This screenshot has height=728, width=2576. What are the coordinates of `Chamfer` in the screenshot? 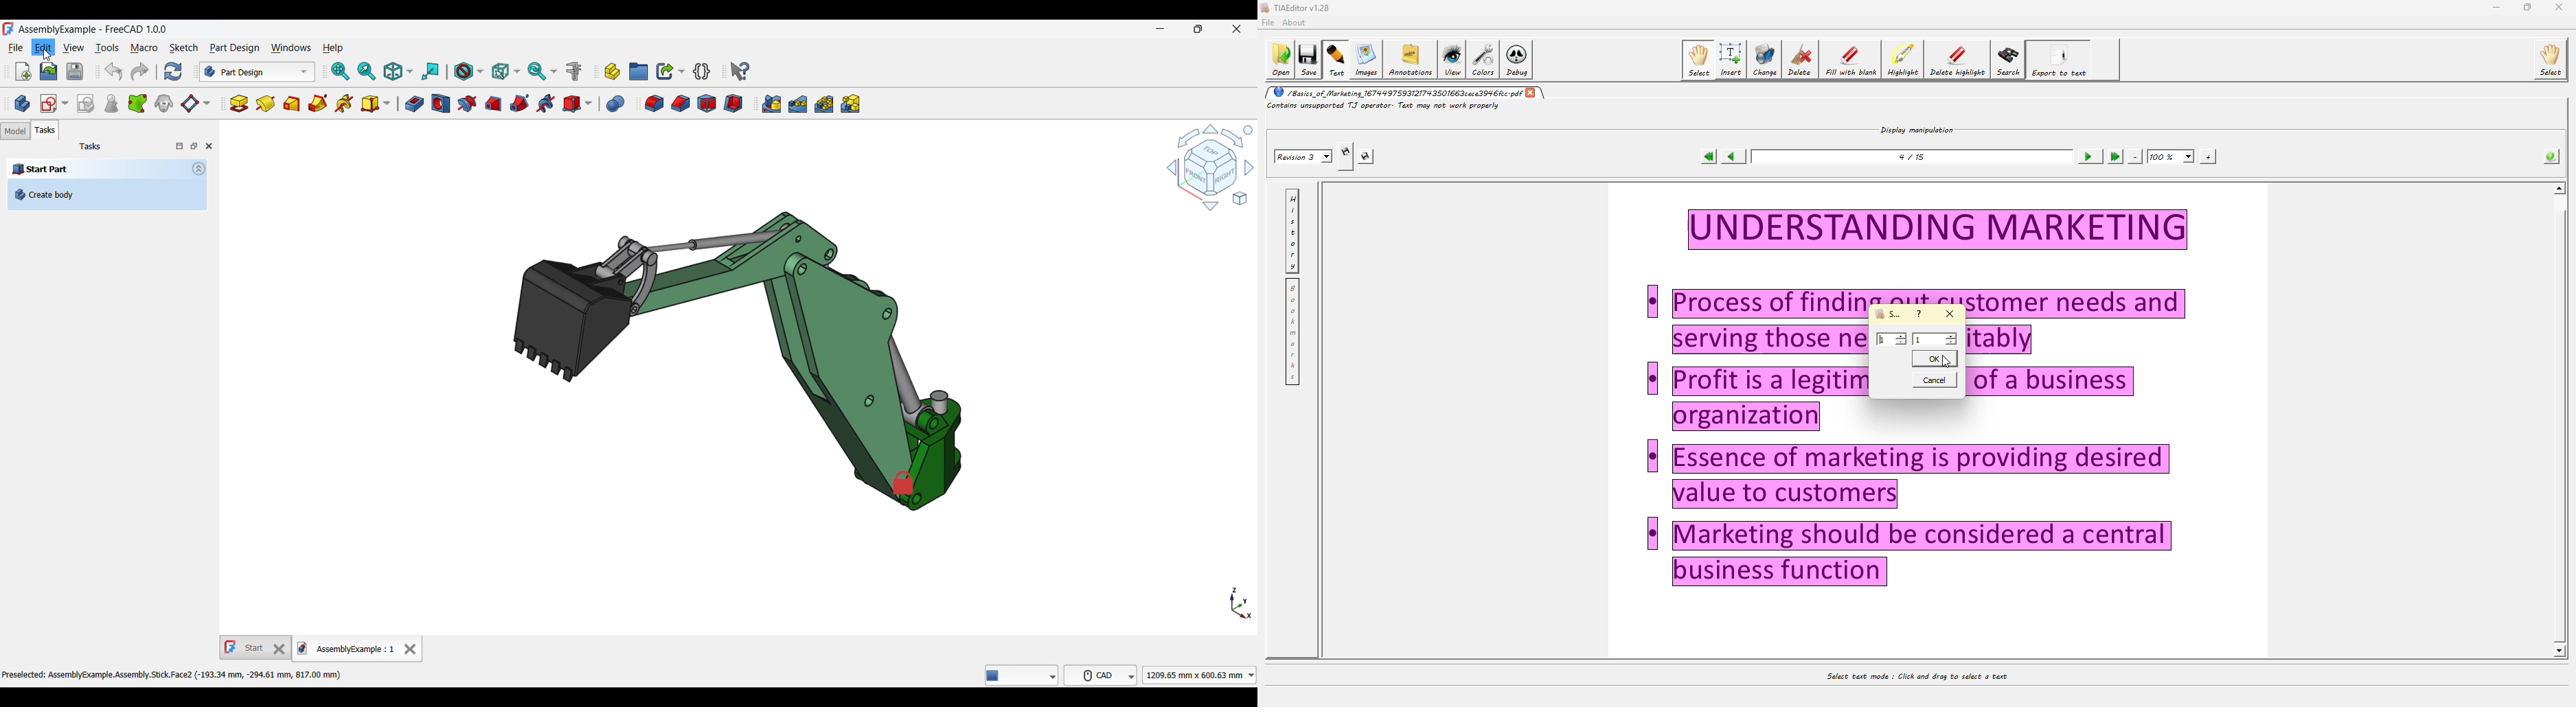 It's located at (681, 103).